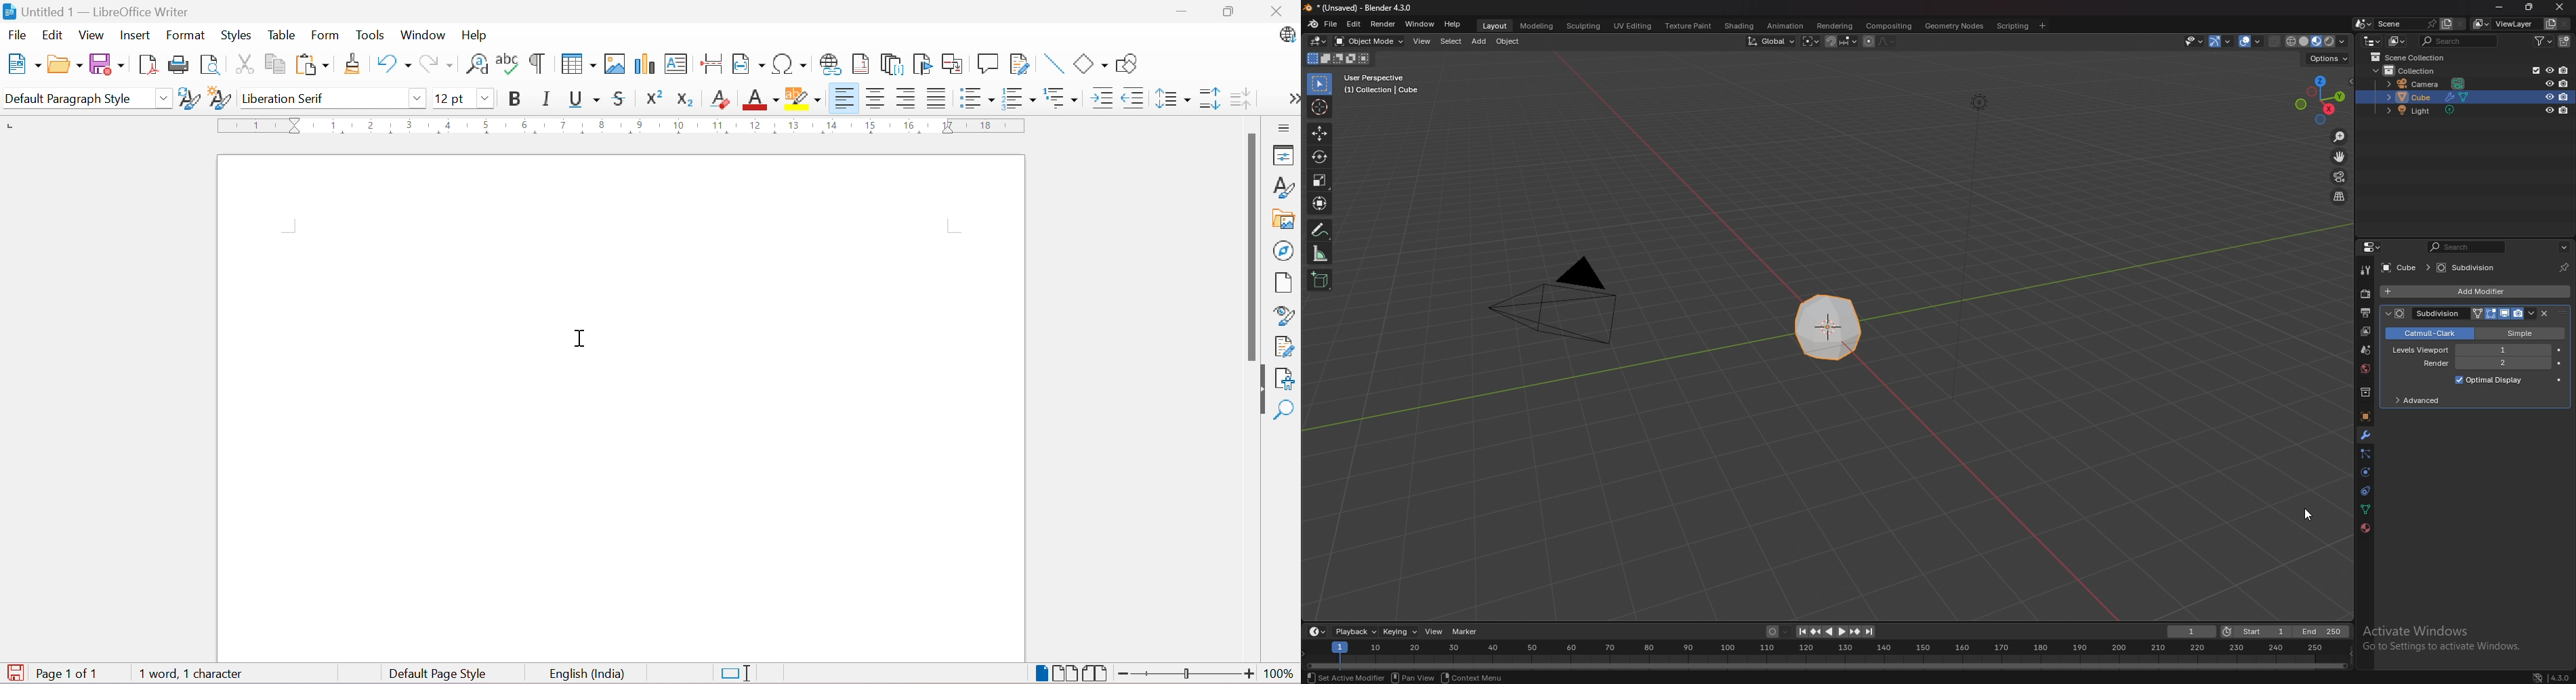 The height and width of the screenshot is (700, 2576). What do you see at coordinates (234, 35) in the screenshot?
I see `Styles` at bounding box center [234, 35].